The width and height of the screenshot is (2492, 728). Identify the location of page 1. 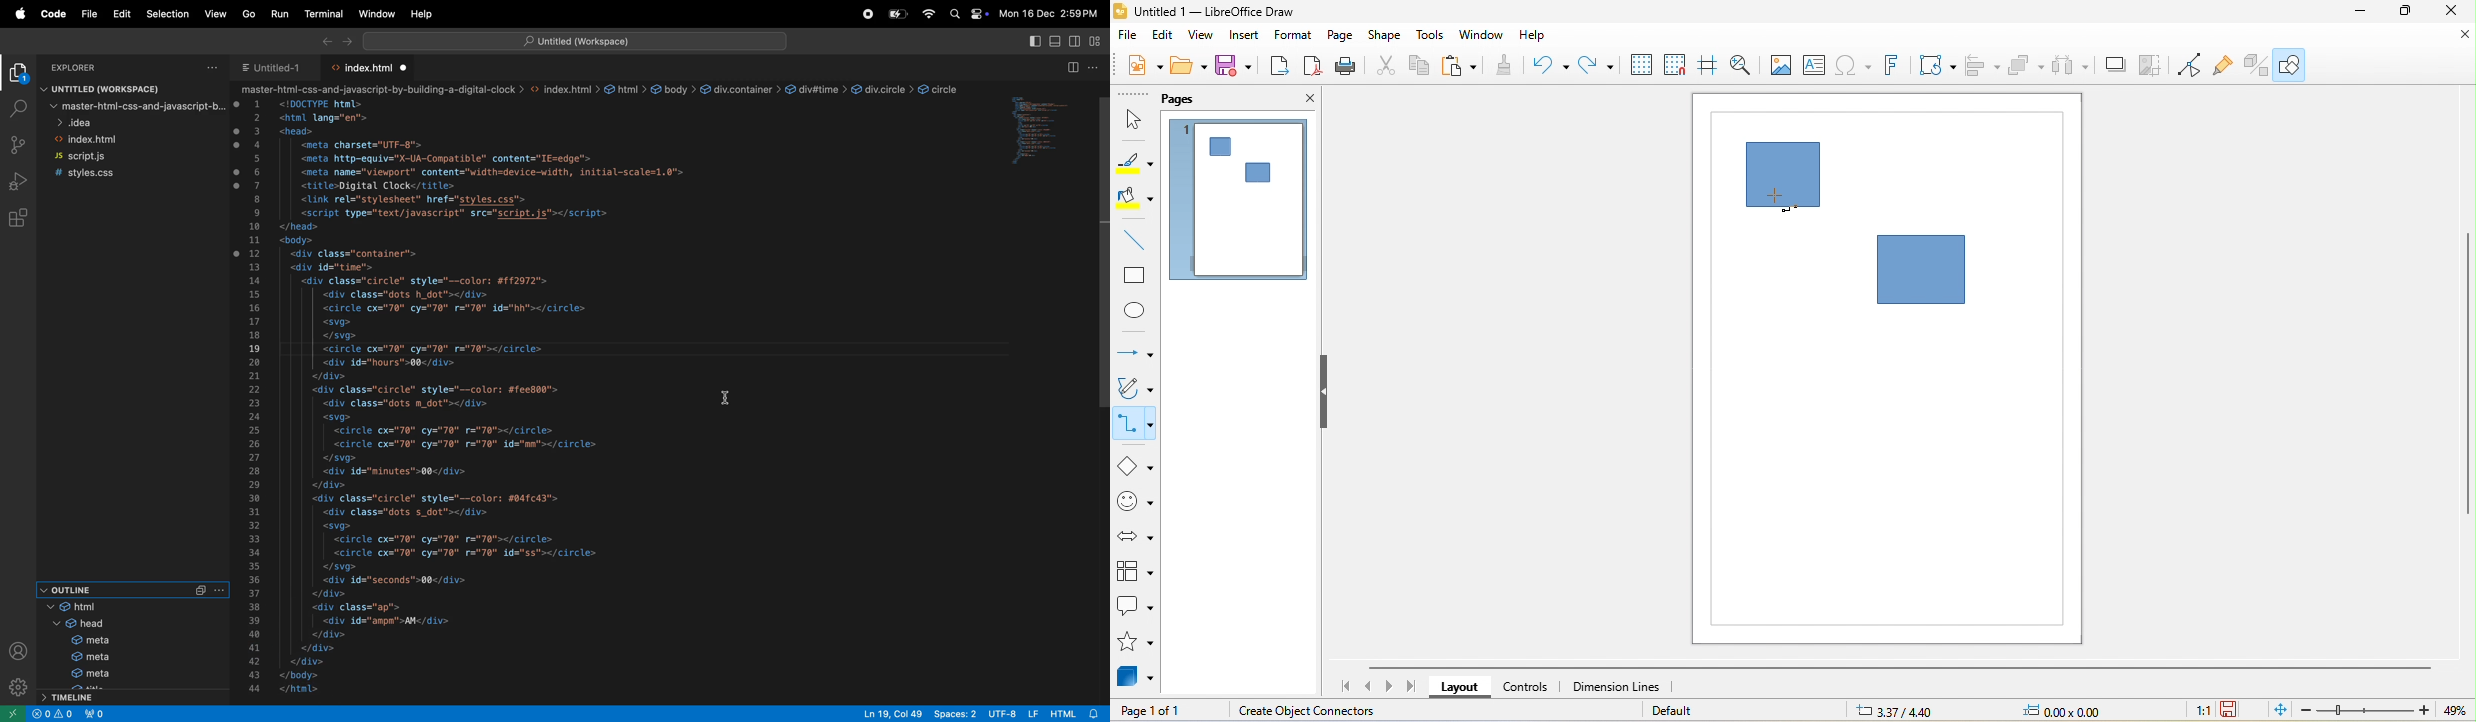
(1239, 202).